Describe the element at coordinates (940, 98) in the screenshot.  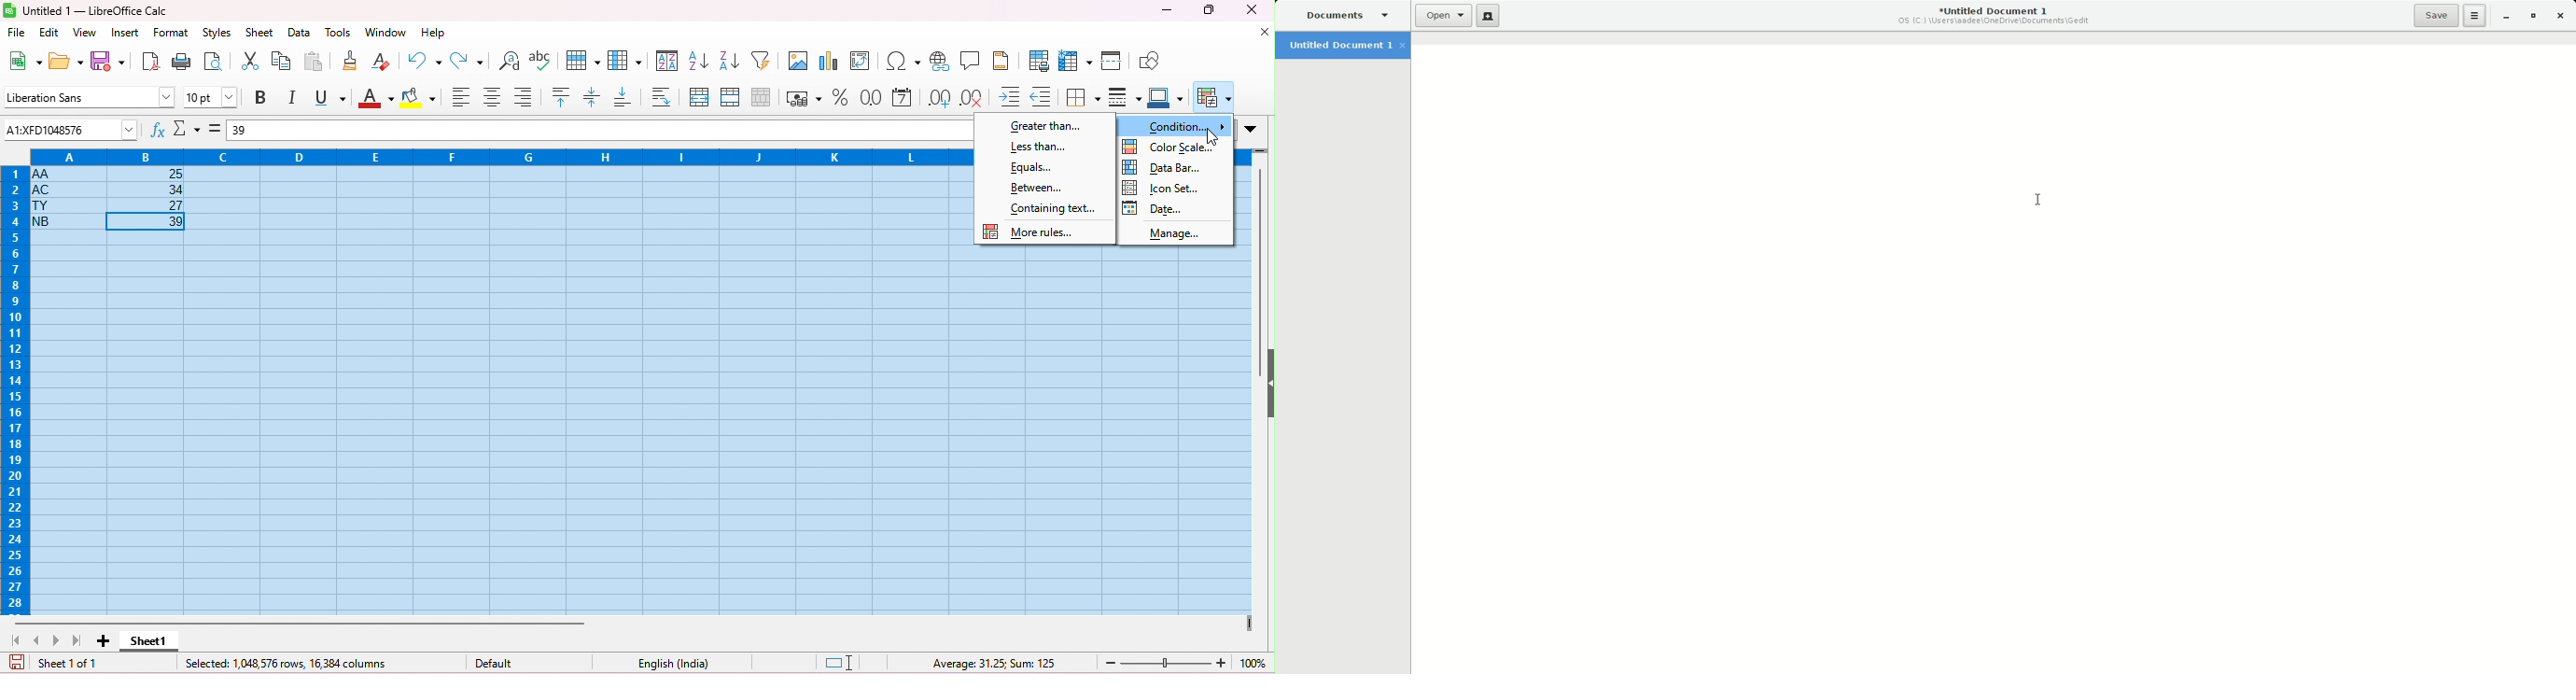
I see `add decimal` at that location.